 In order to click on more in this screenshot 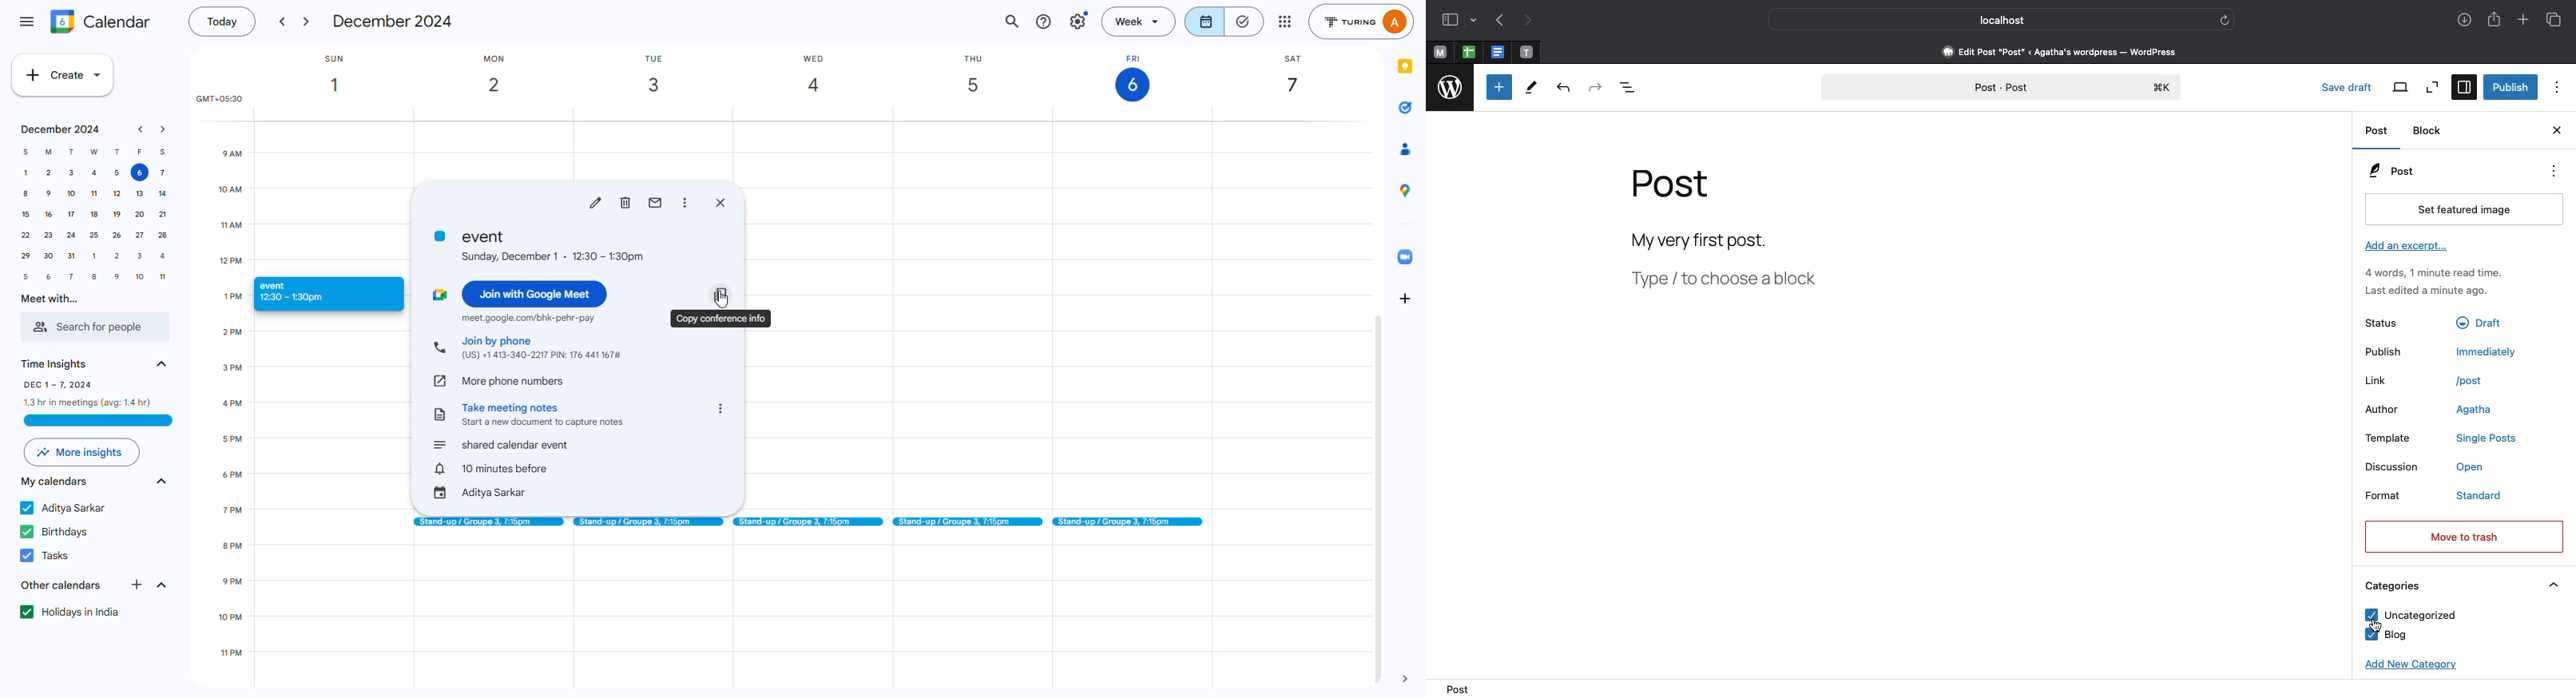, I will do `click(82, 453)`.